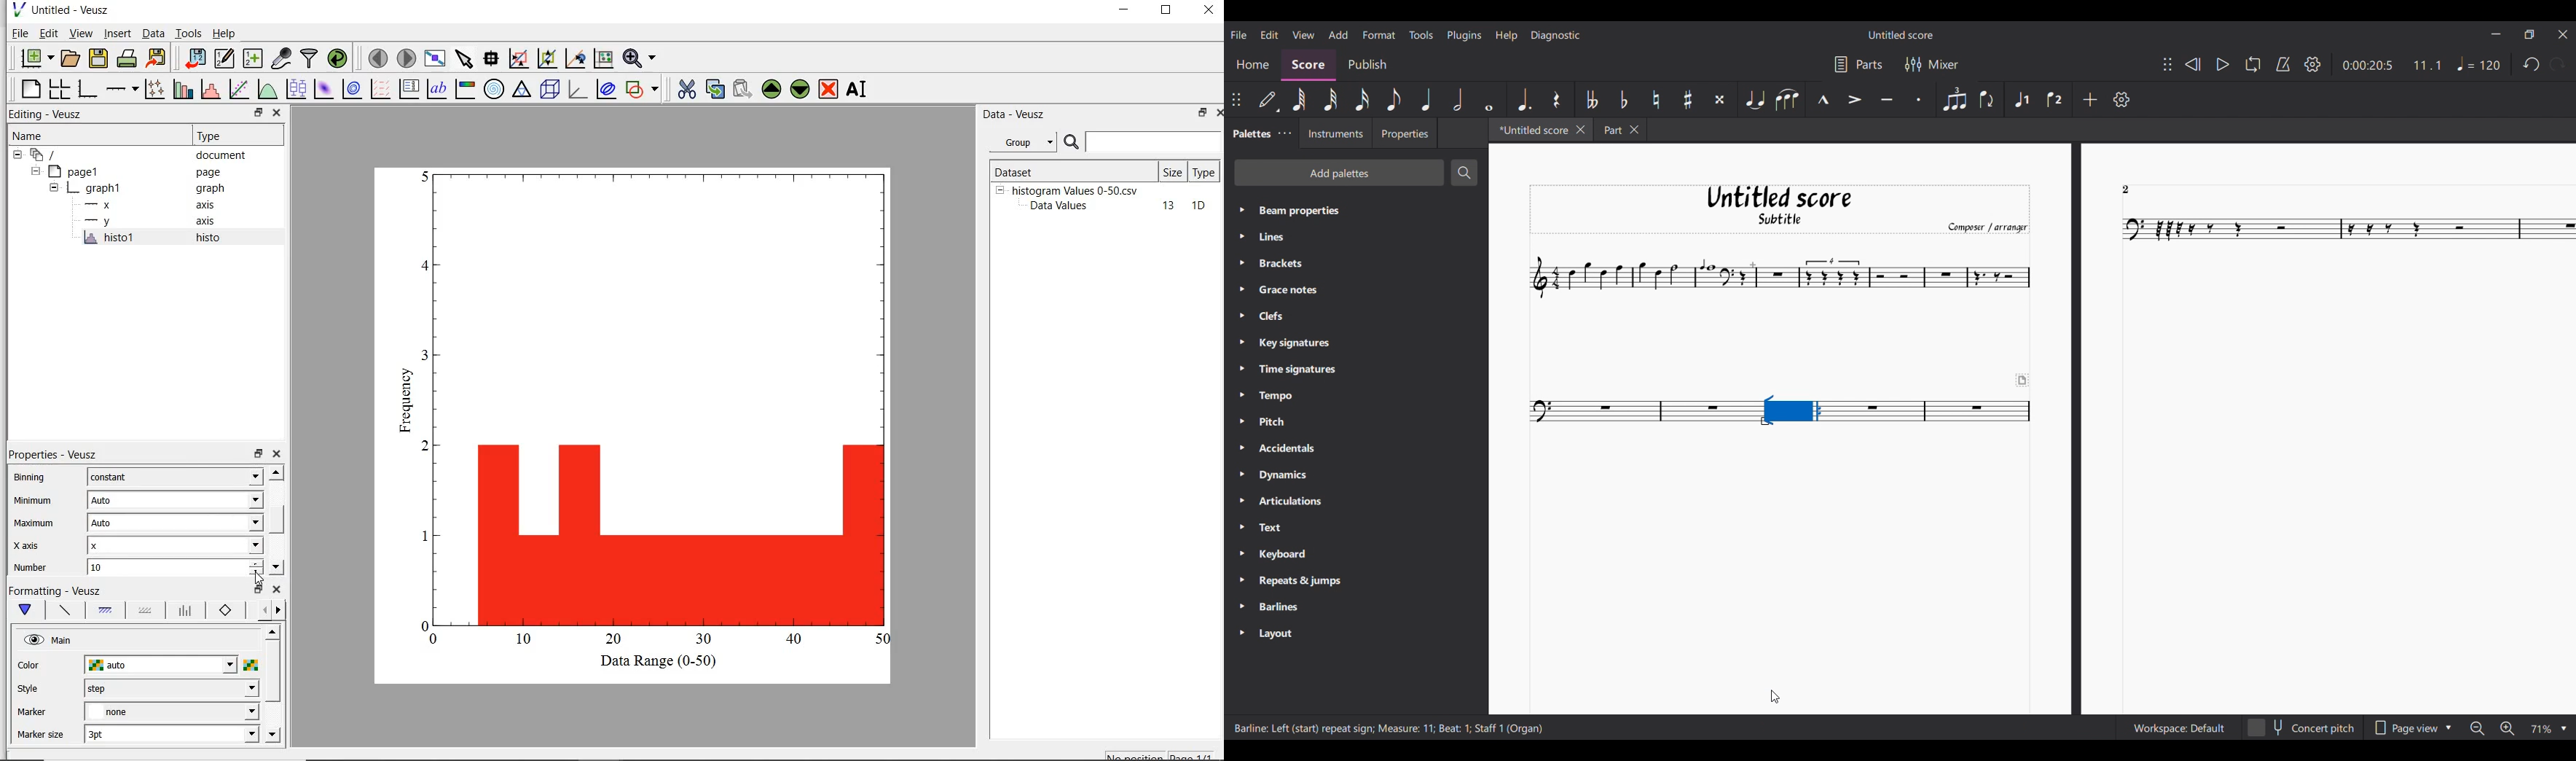  What do you see at coordinates (2392, 66) in the screenshot?
I see `Current duration and ratio` at bounding box center [2392, 66].